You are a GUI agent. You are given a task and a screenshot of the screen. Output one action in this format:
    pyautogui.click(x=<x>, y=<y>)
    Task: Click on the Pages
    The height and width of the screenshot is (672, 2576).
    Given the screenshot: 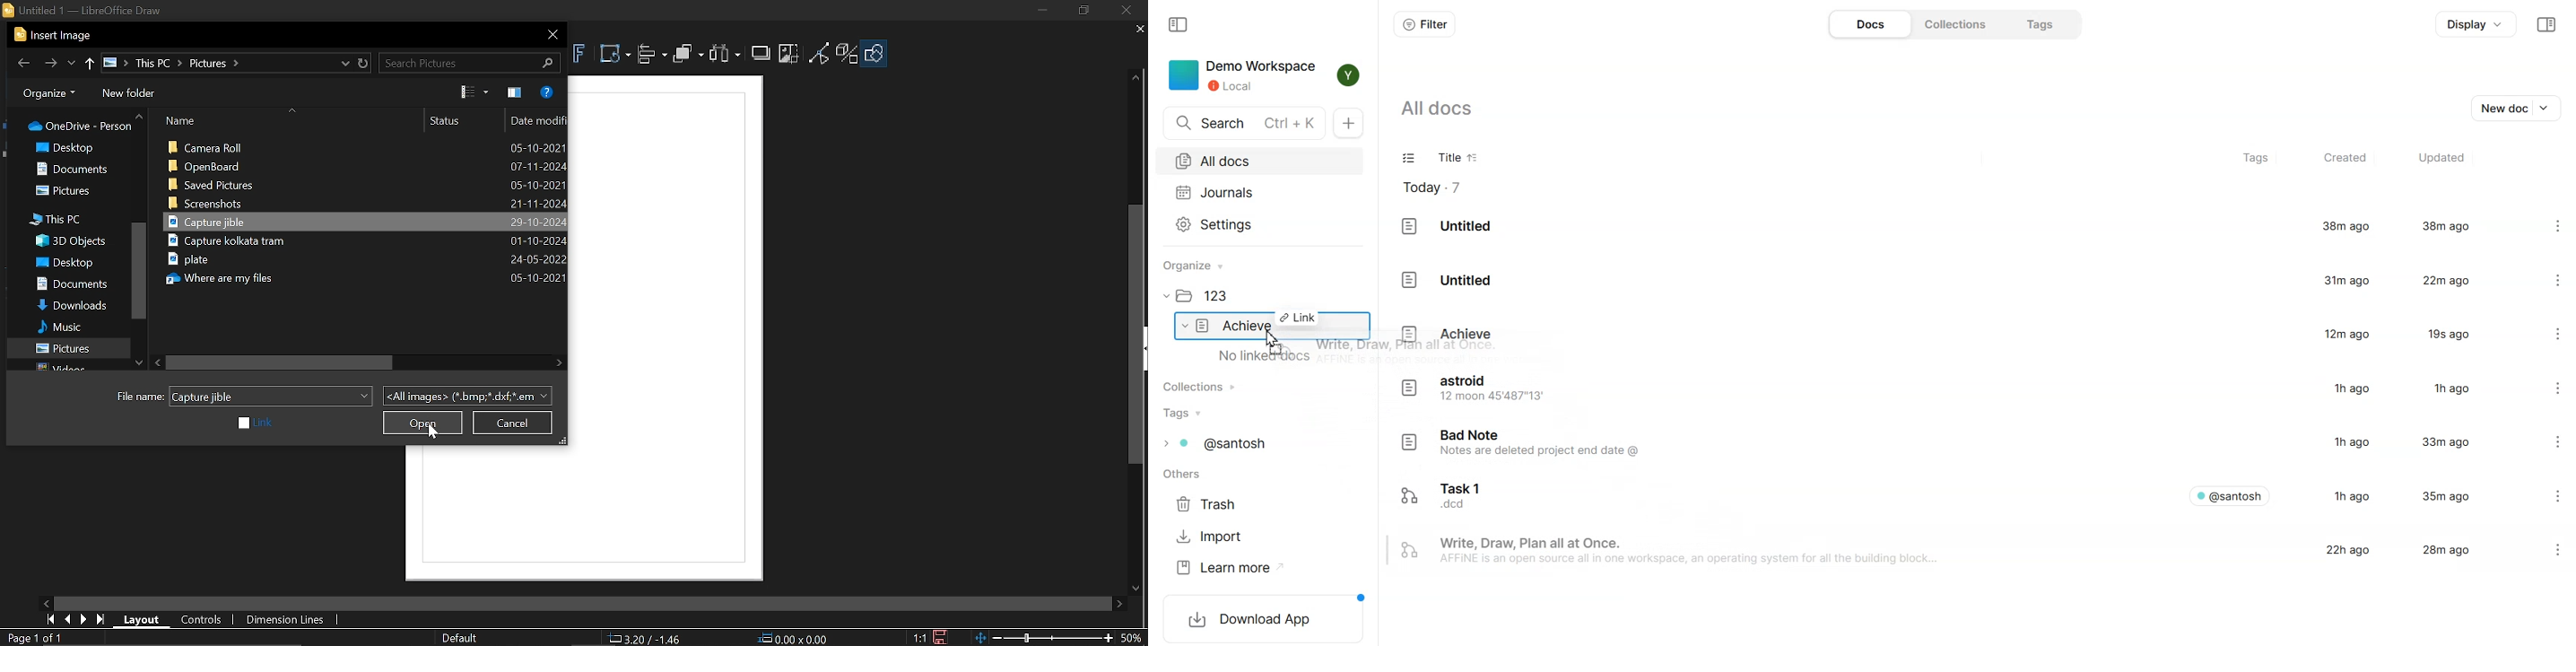 What is the action you would take?
    pyautogui.click(x=32, y=638)
    